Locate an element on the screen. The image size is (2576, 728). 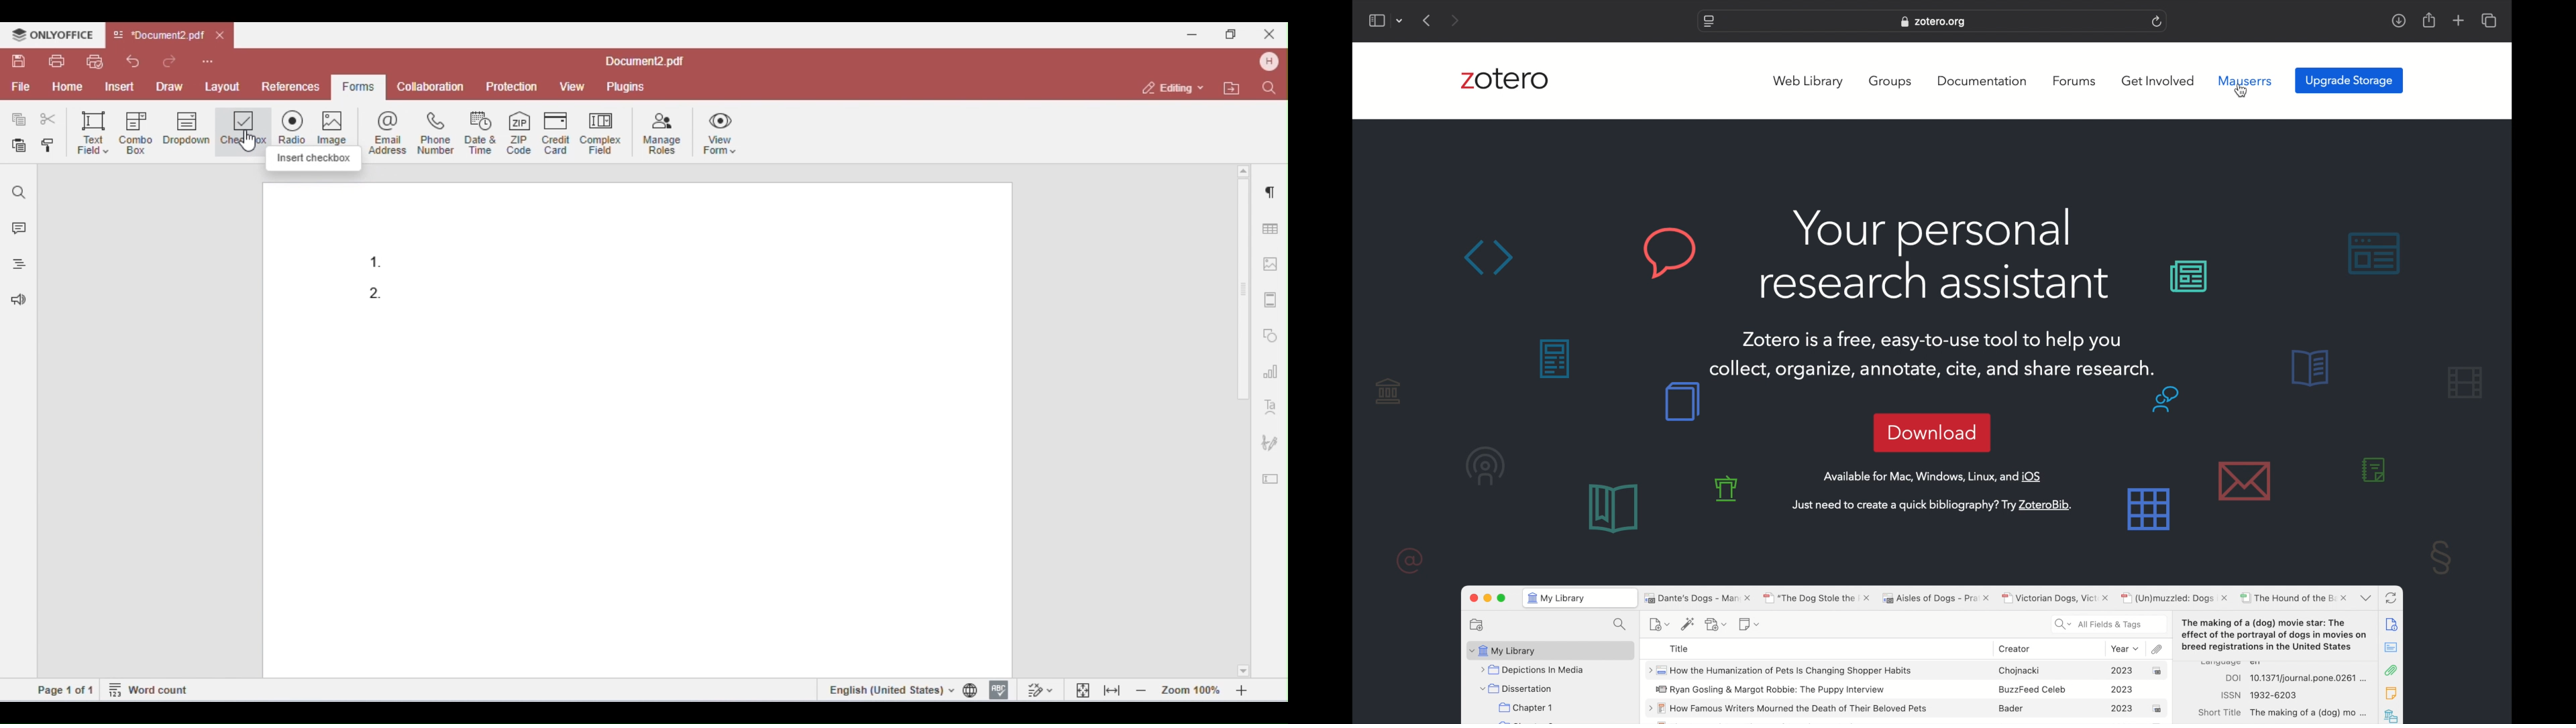
web library is located at coordinates (1807, 82).